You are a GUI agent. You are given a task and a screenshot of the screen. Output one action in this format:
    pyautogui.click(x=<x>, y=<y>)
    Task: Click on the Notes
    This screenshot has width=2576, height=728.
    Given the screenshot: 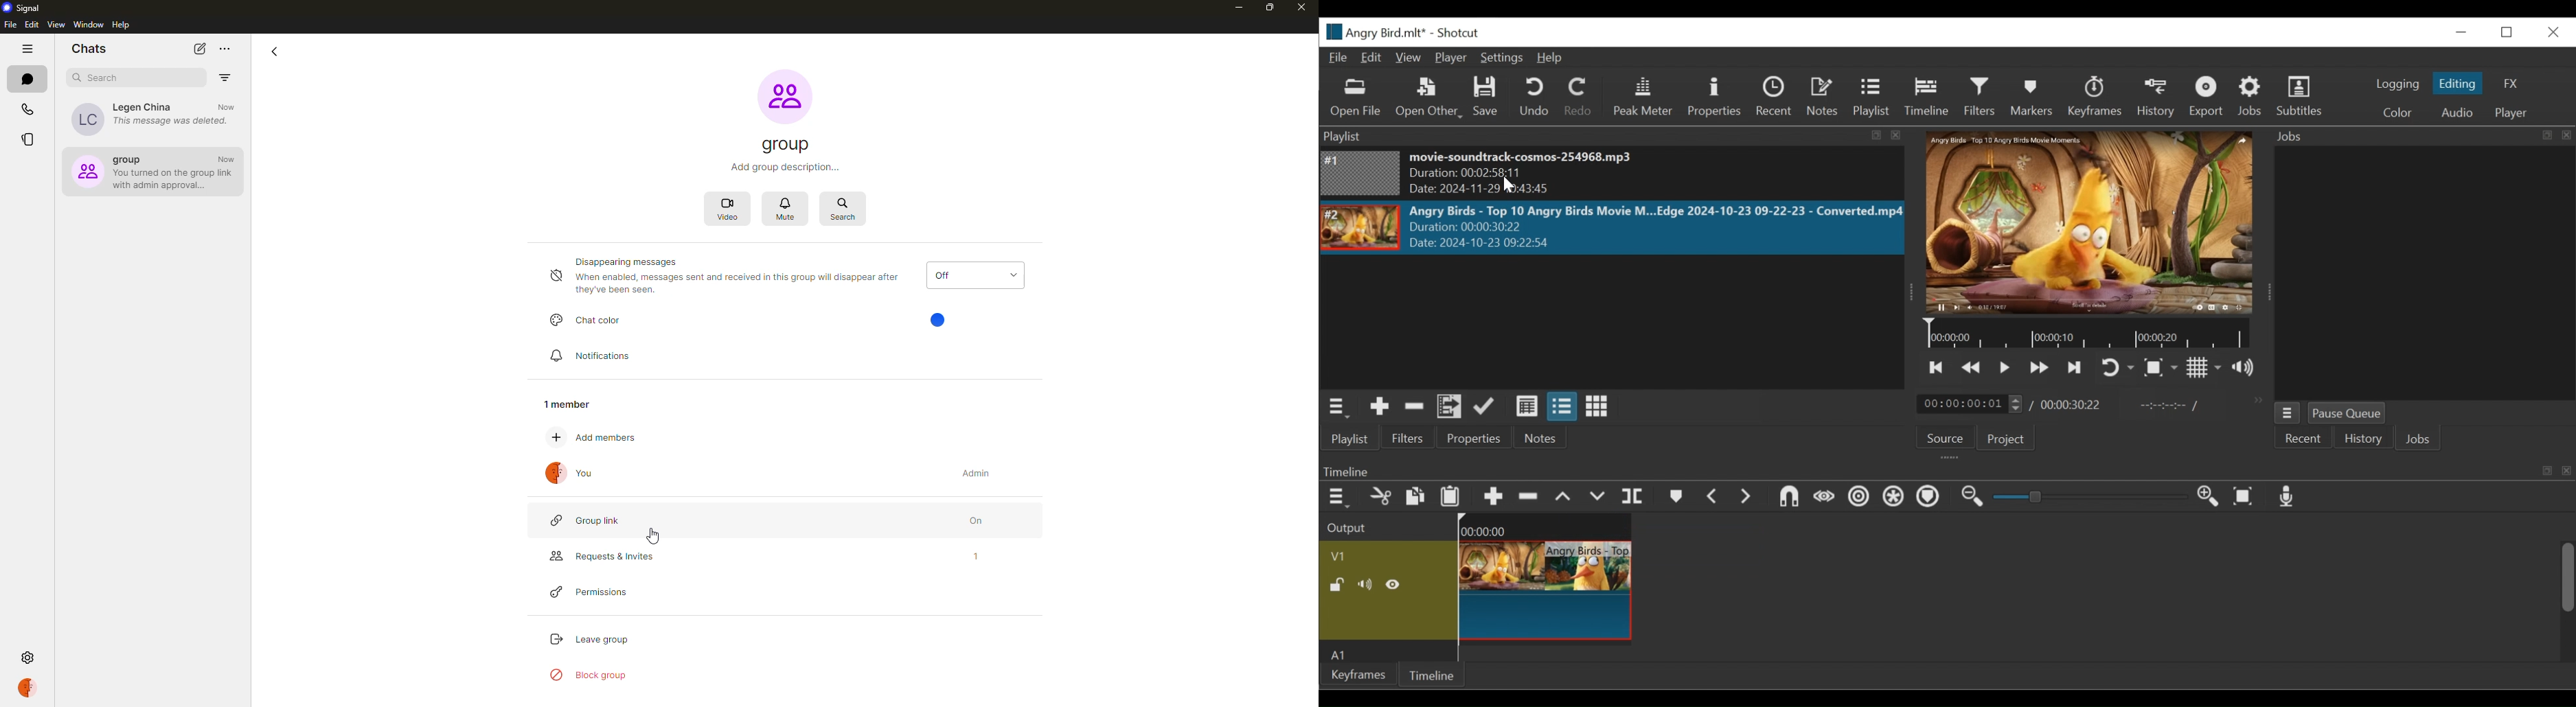 What is the action you would take?
    pyautogui.click(x=1539, y=439)
    